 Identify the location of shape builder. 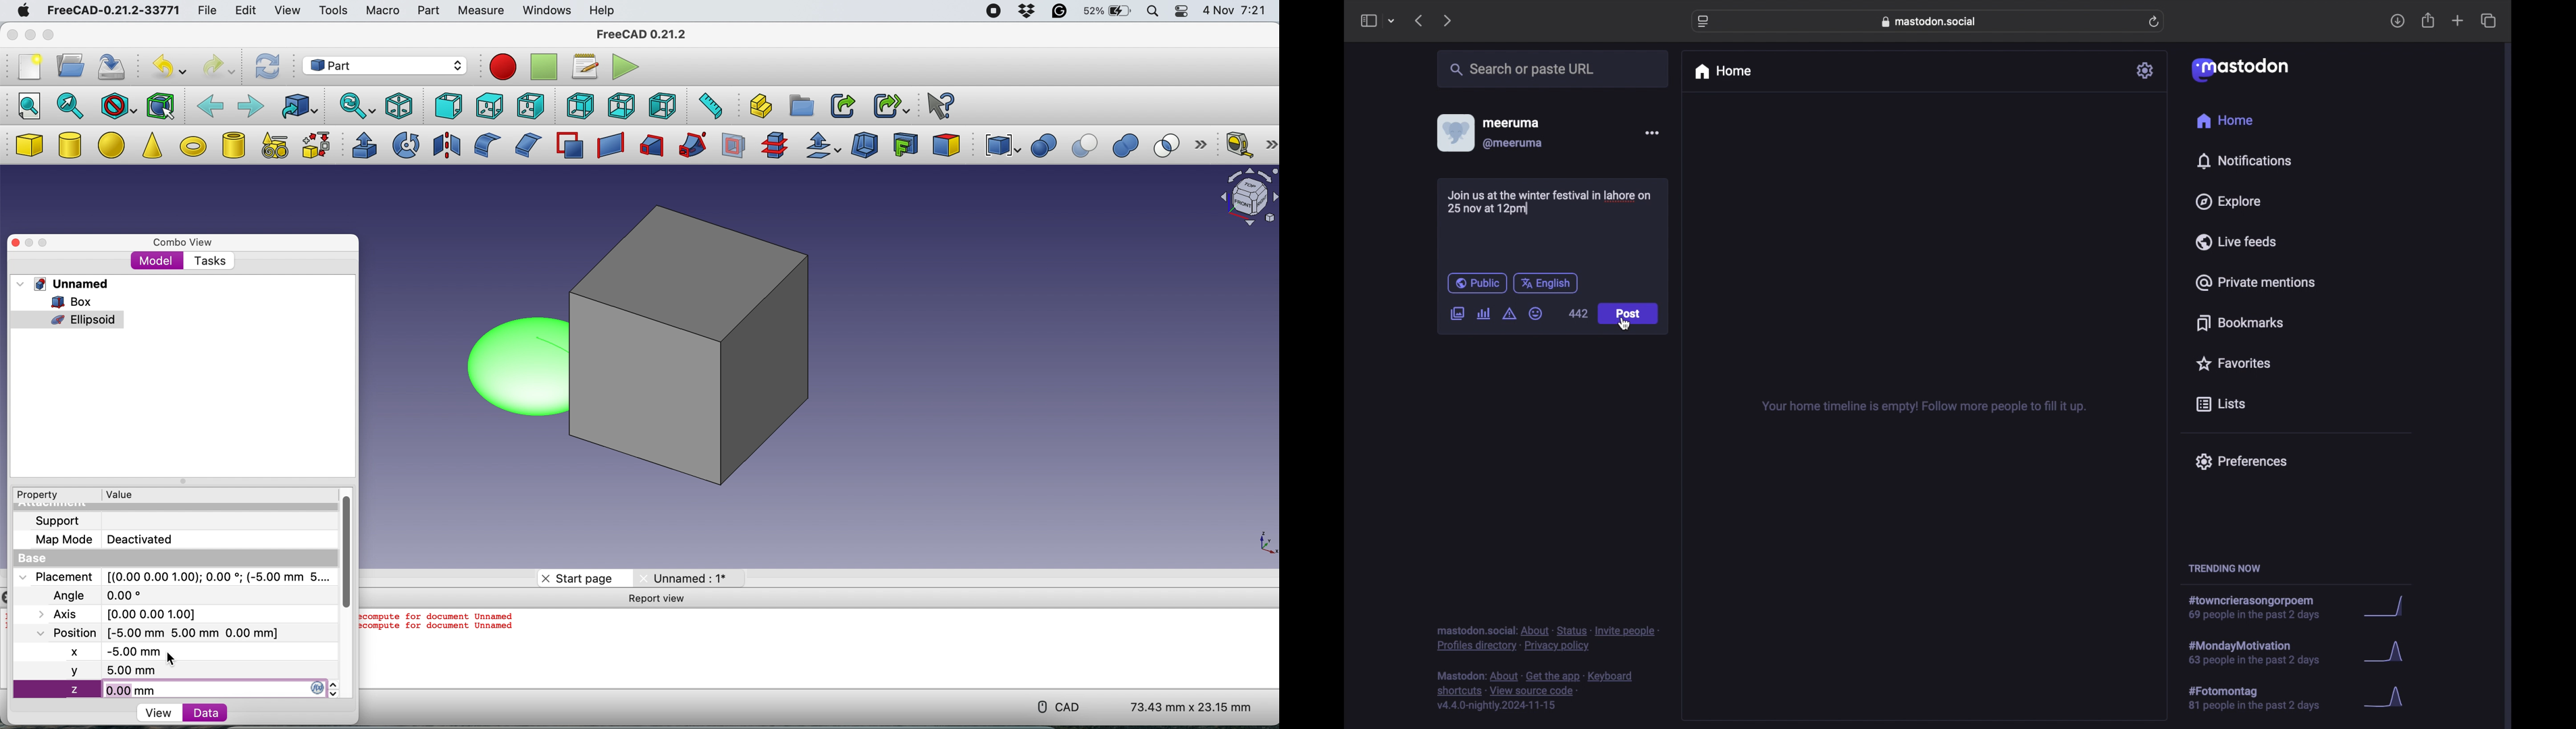
(316, 145).